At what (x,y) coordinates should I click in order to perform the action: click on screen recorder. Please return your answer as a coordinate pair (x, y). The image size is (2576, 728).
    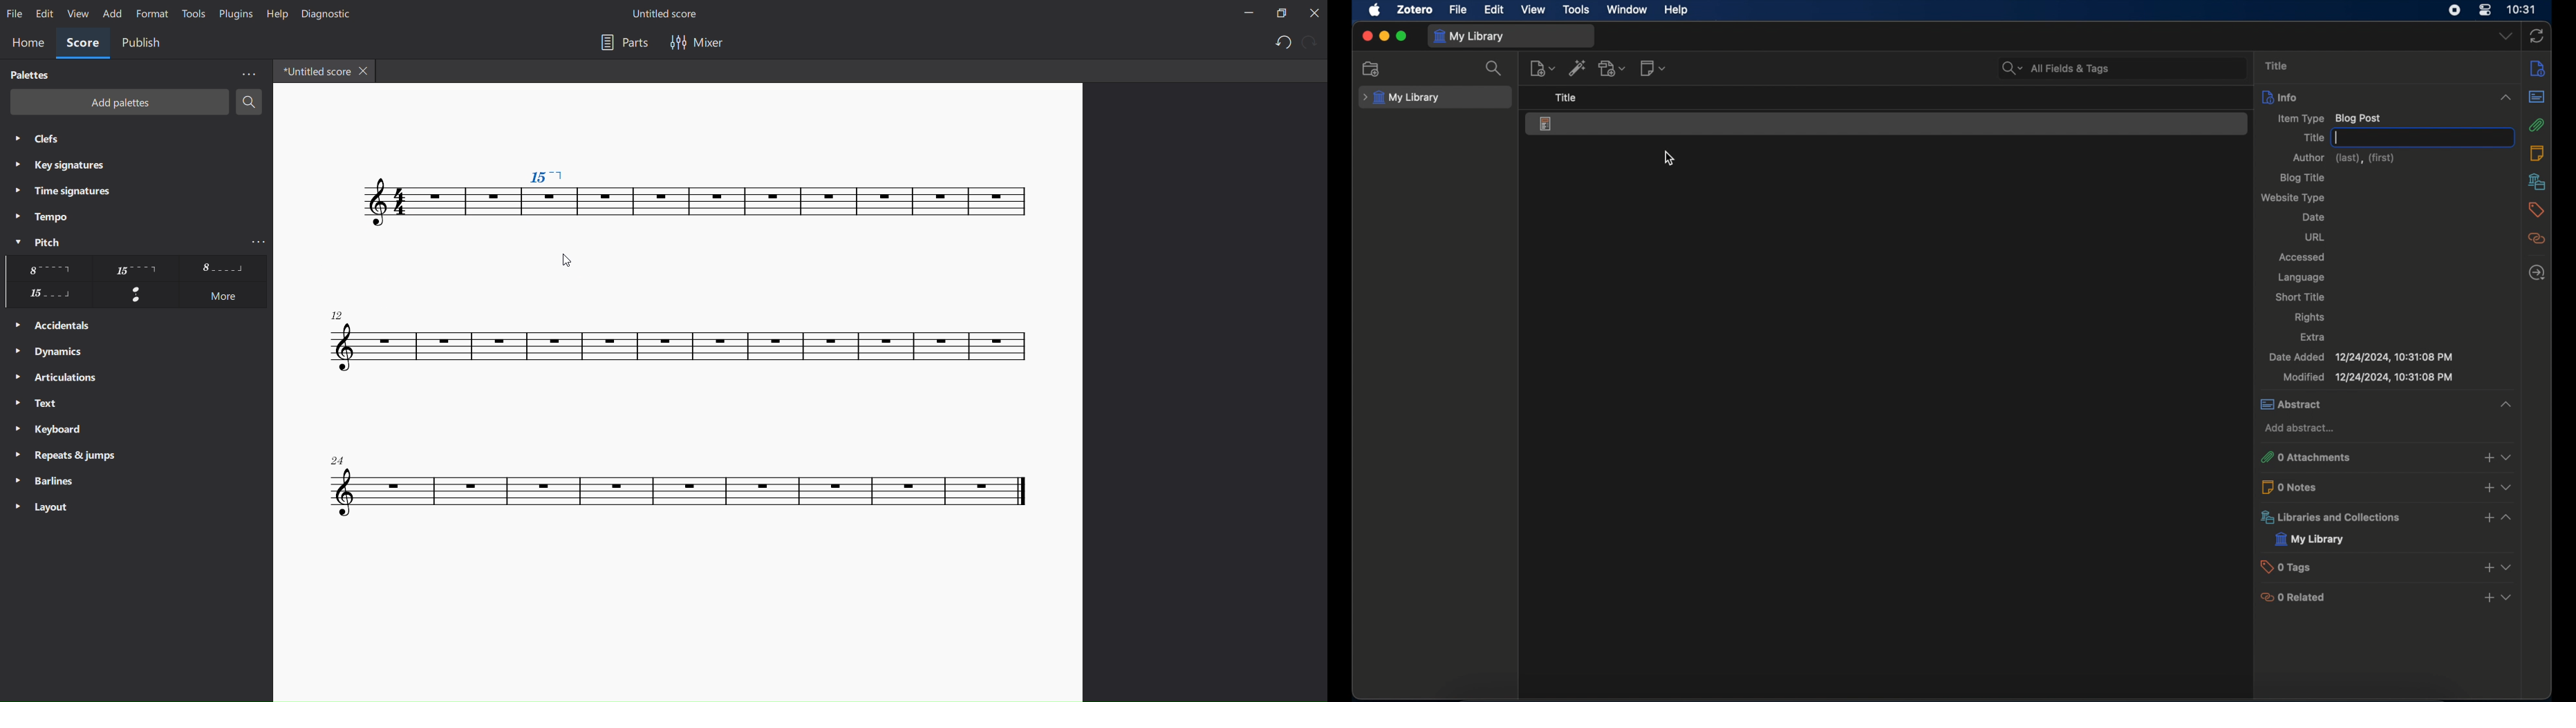
    Looking at the image, I should click on (2455, 10).